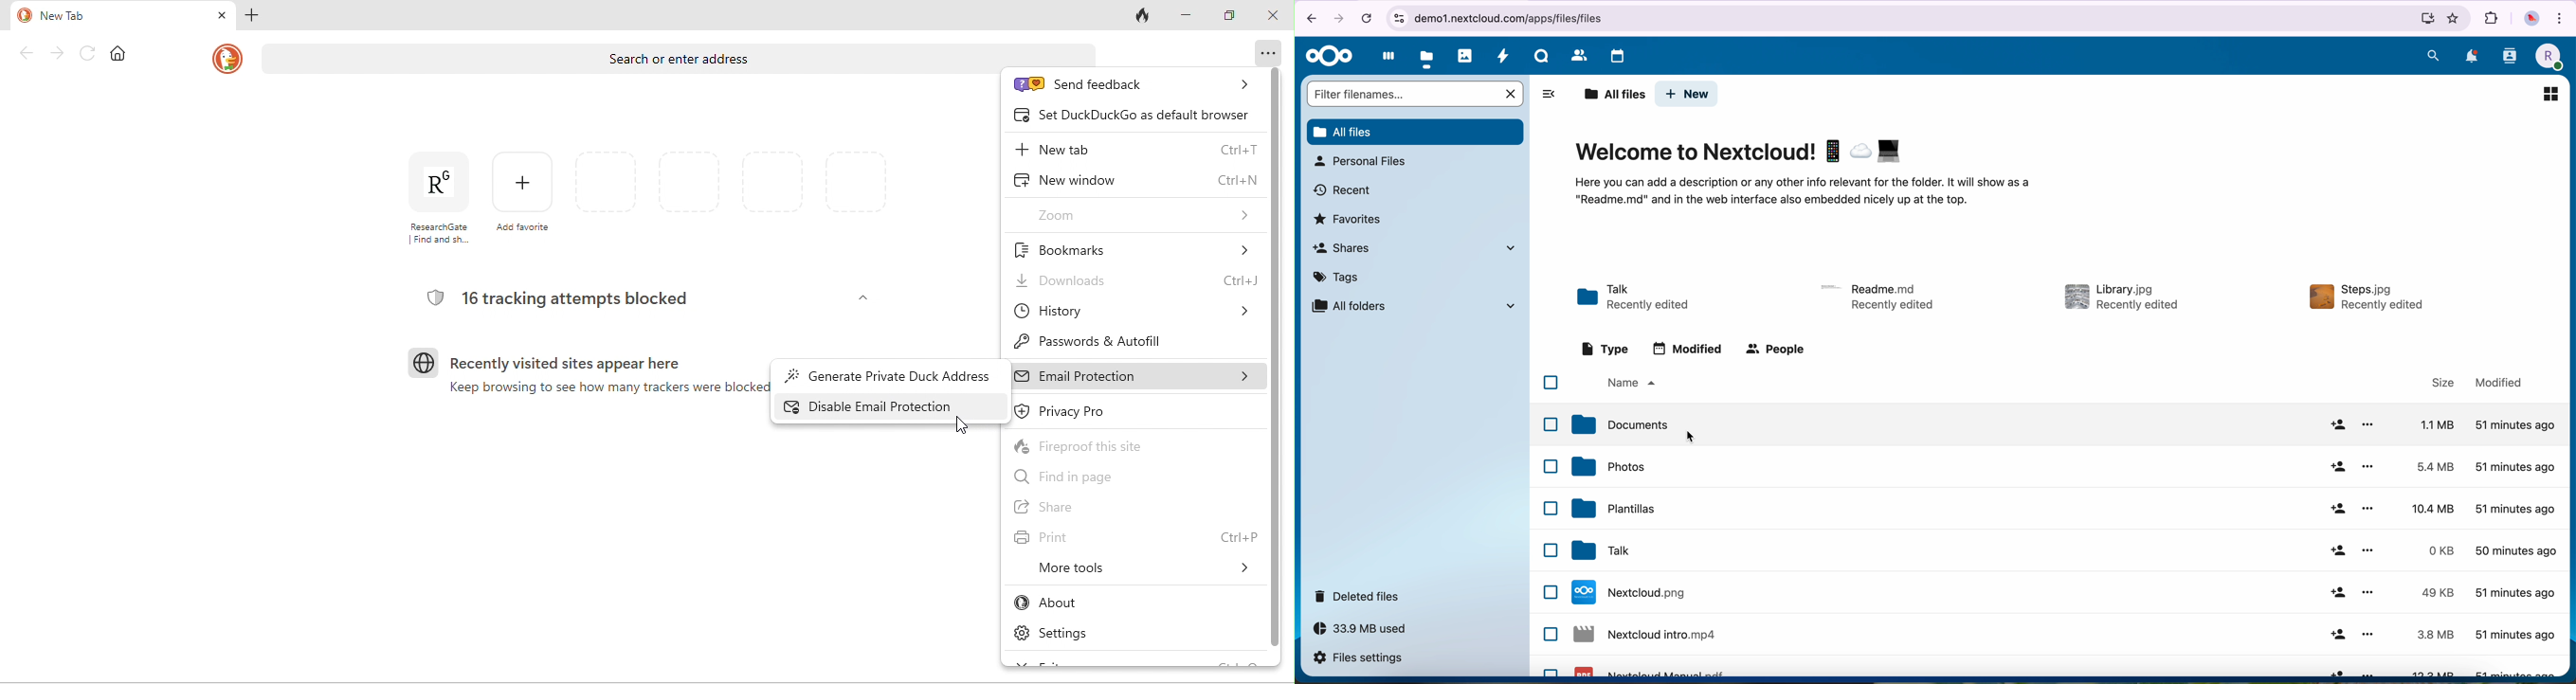 This screenshot has height=700, width=2576. What do you see at coordinates (1551, 466) in the screenshot?
I see `checkbox` at bounding box center [1551, 466].